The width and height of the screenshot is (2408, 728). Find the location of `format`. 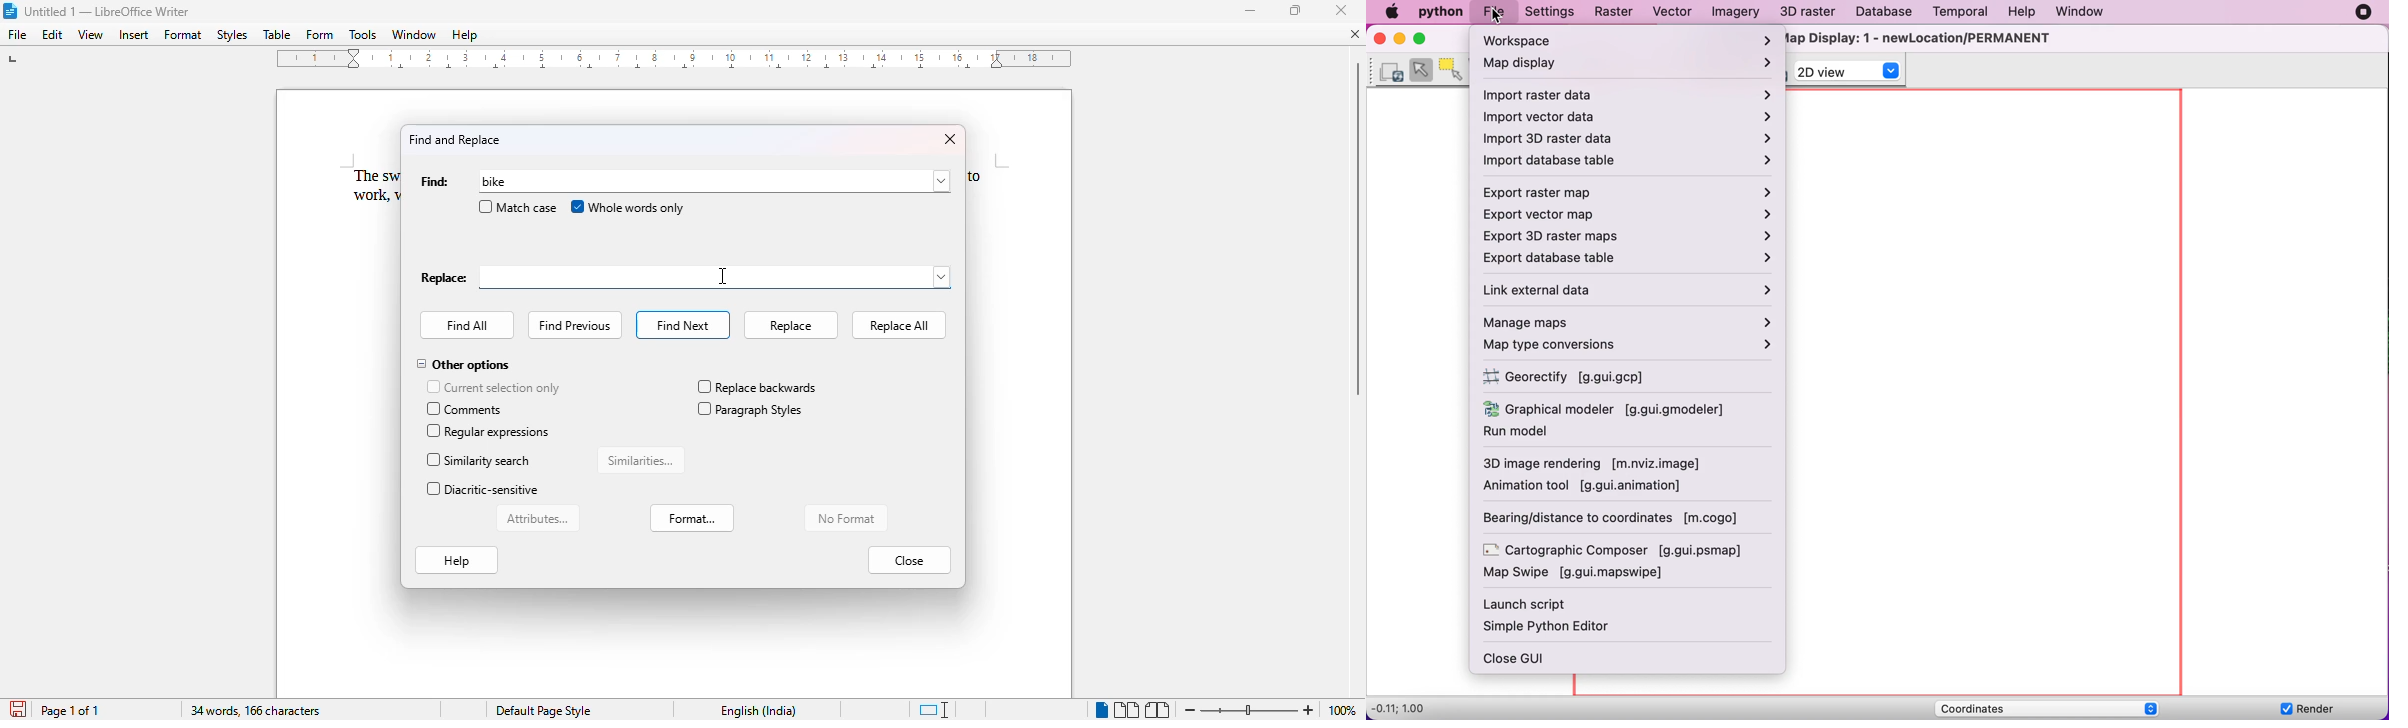

format is located at coordinates (184, 34).